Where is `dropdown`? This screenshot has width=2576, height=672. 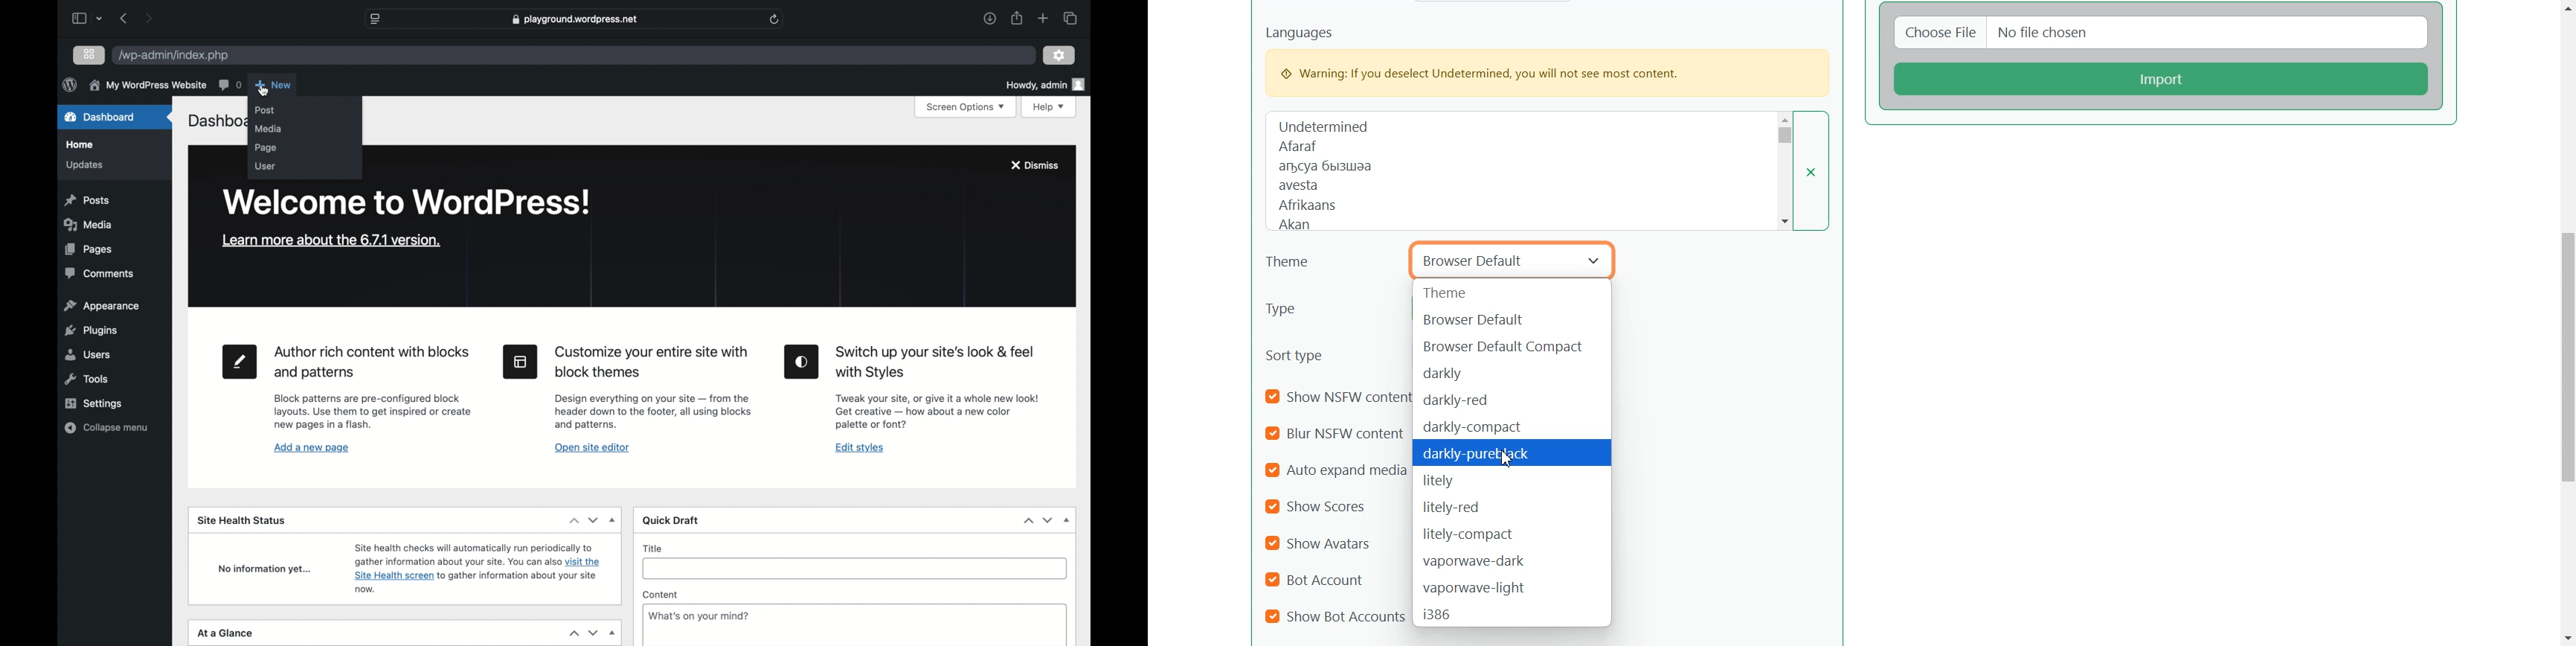 dropdown is located at coordinates (1067, 520).